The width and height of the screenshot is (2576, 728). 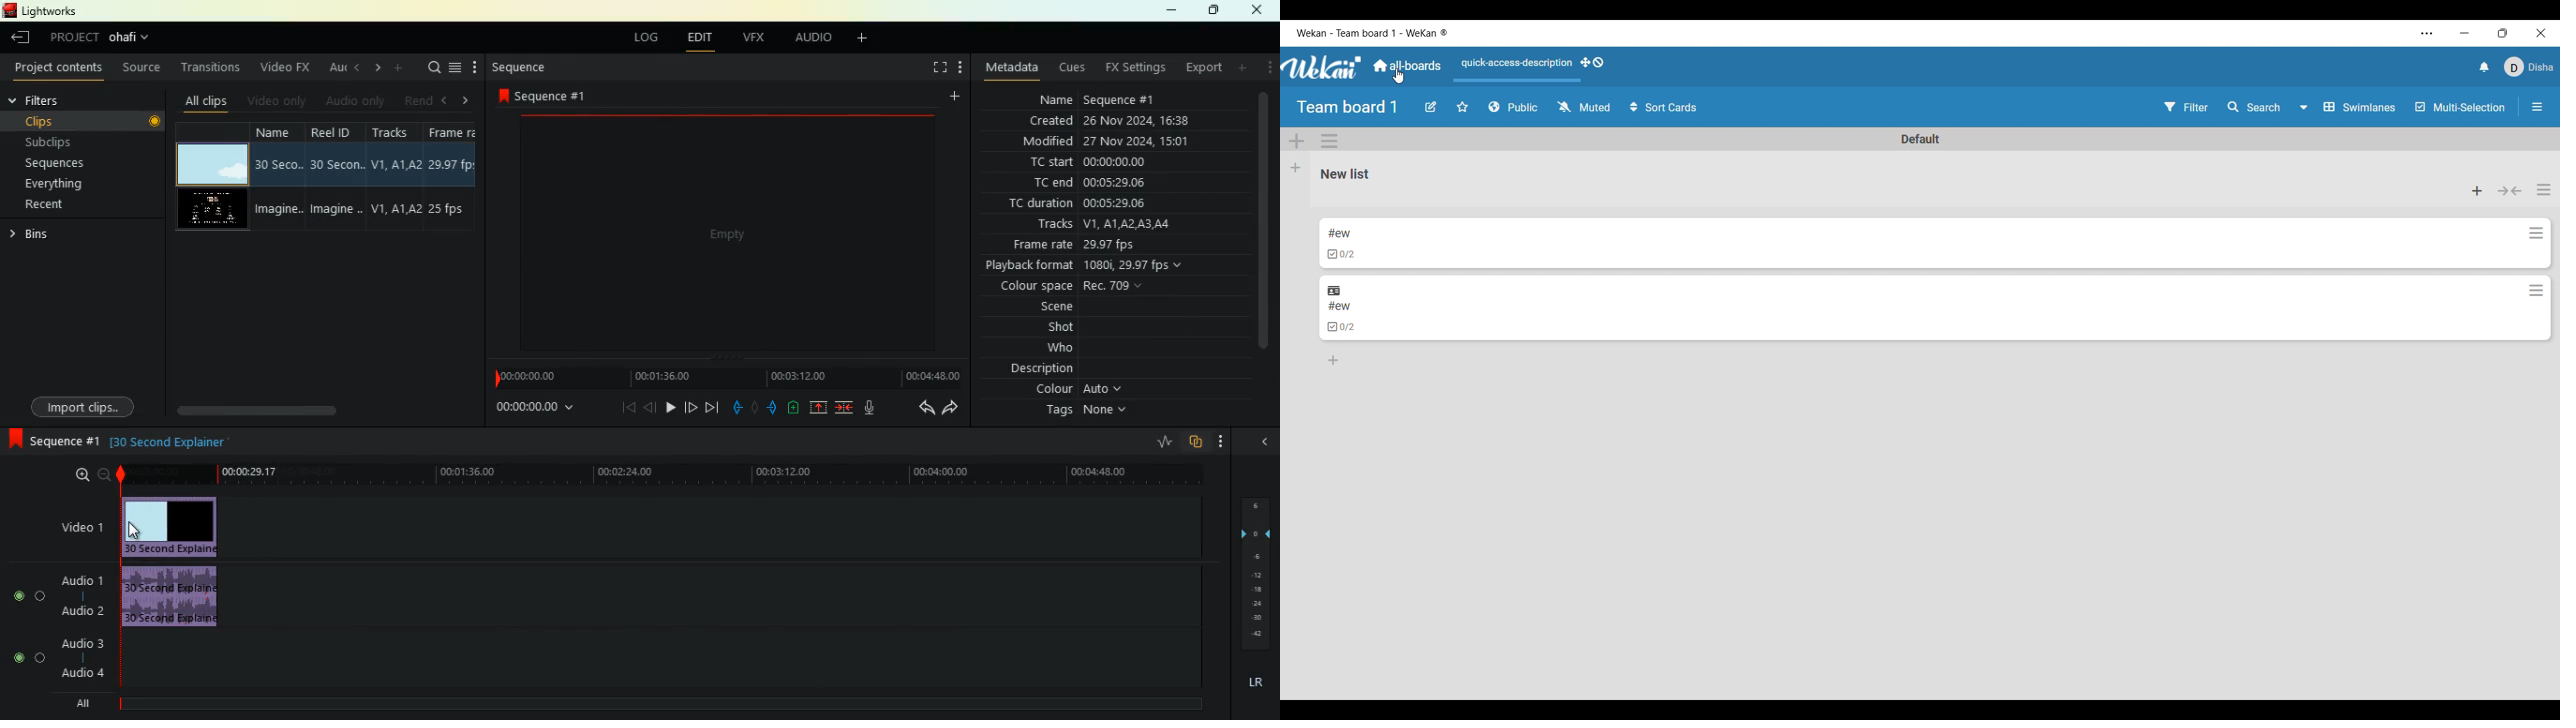 I want to click on timeline, so click(x=722, y=375).